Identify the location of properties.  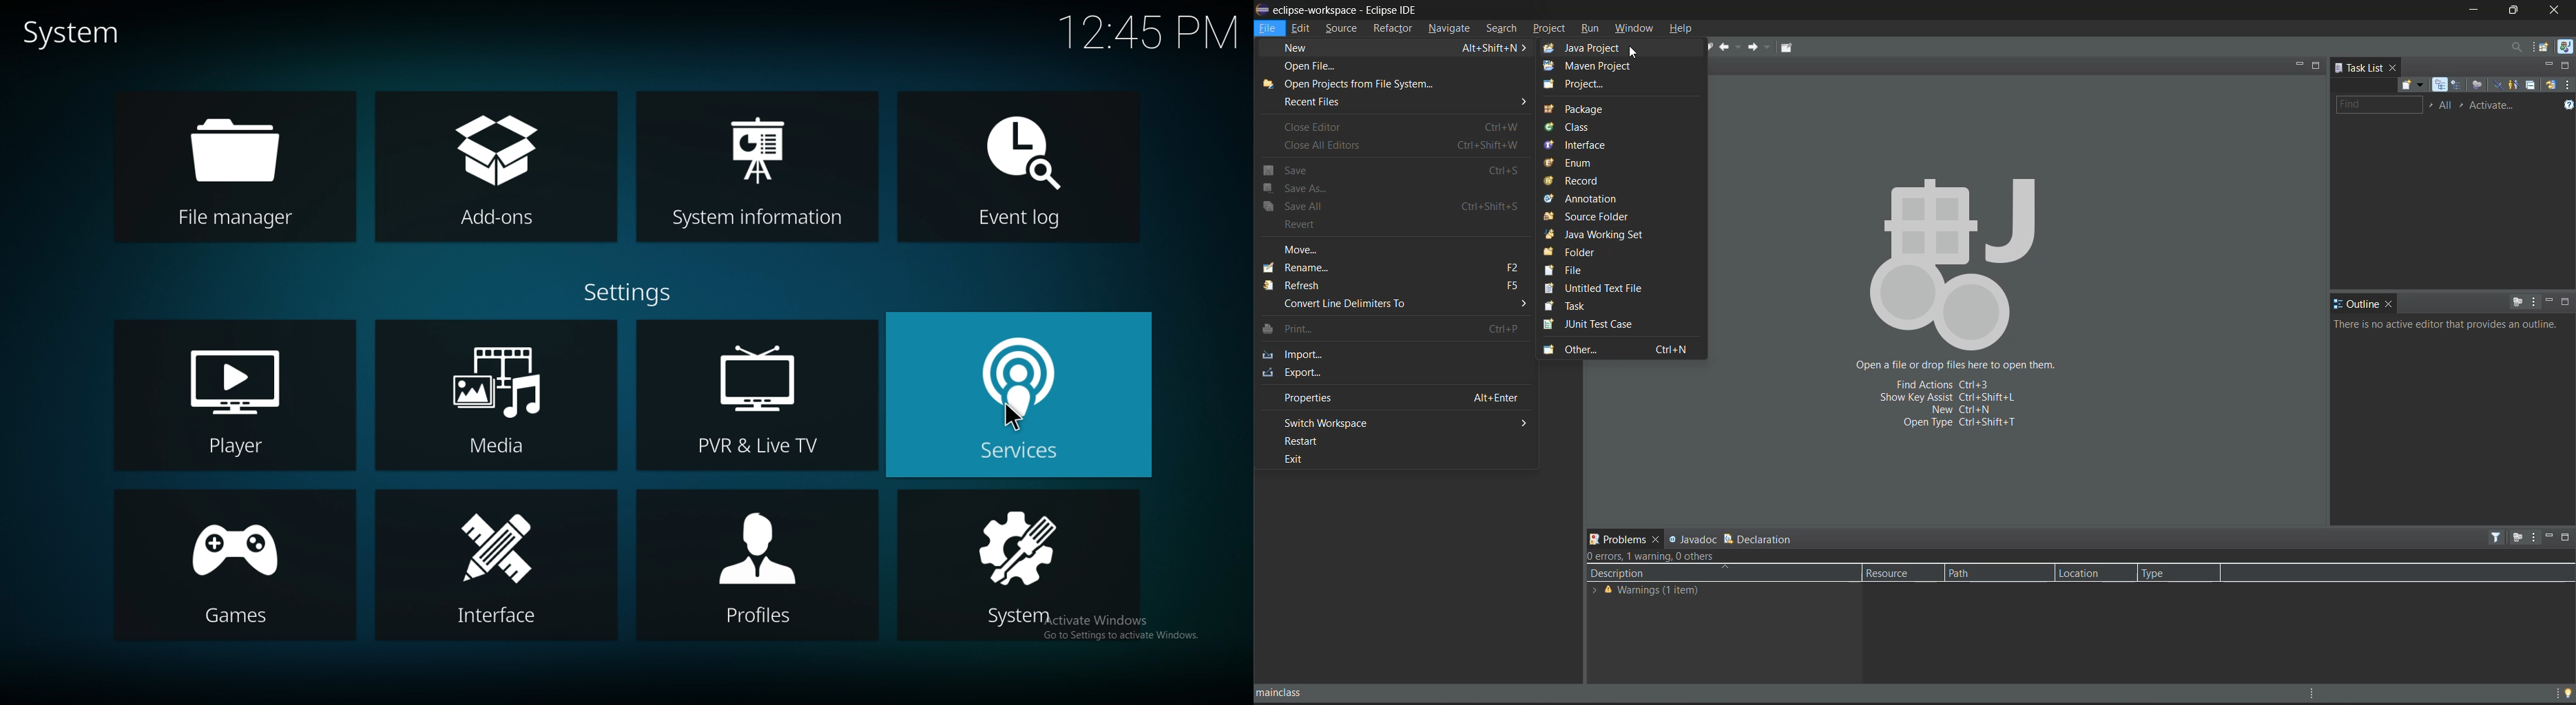
(1395, 397).